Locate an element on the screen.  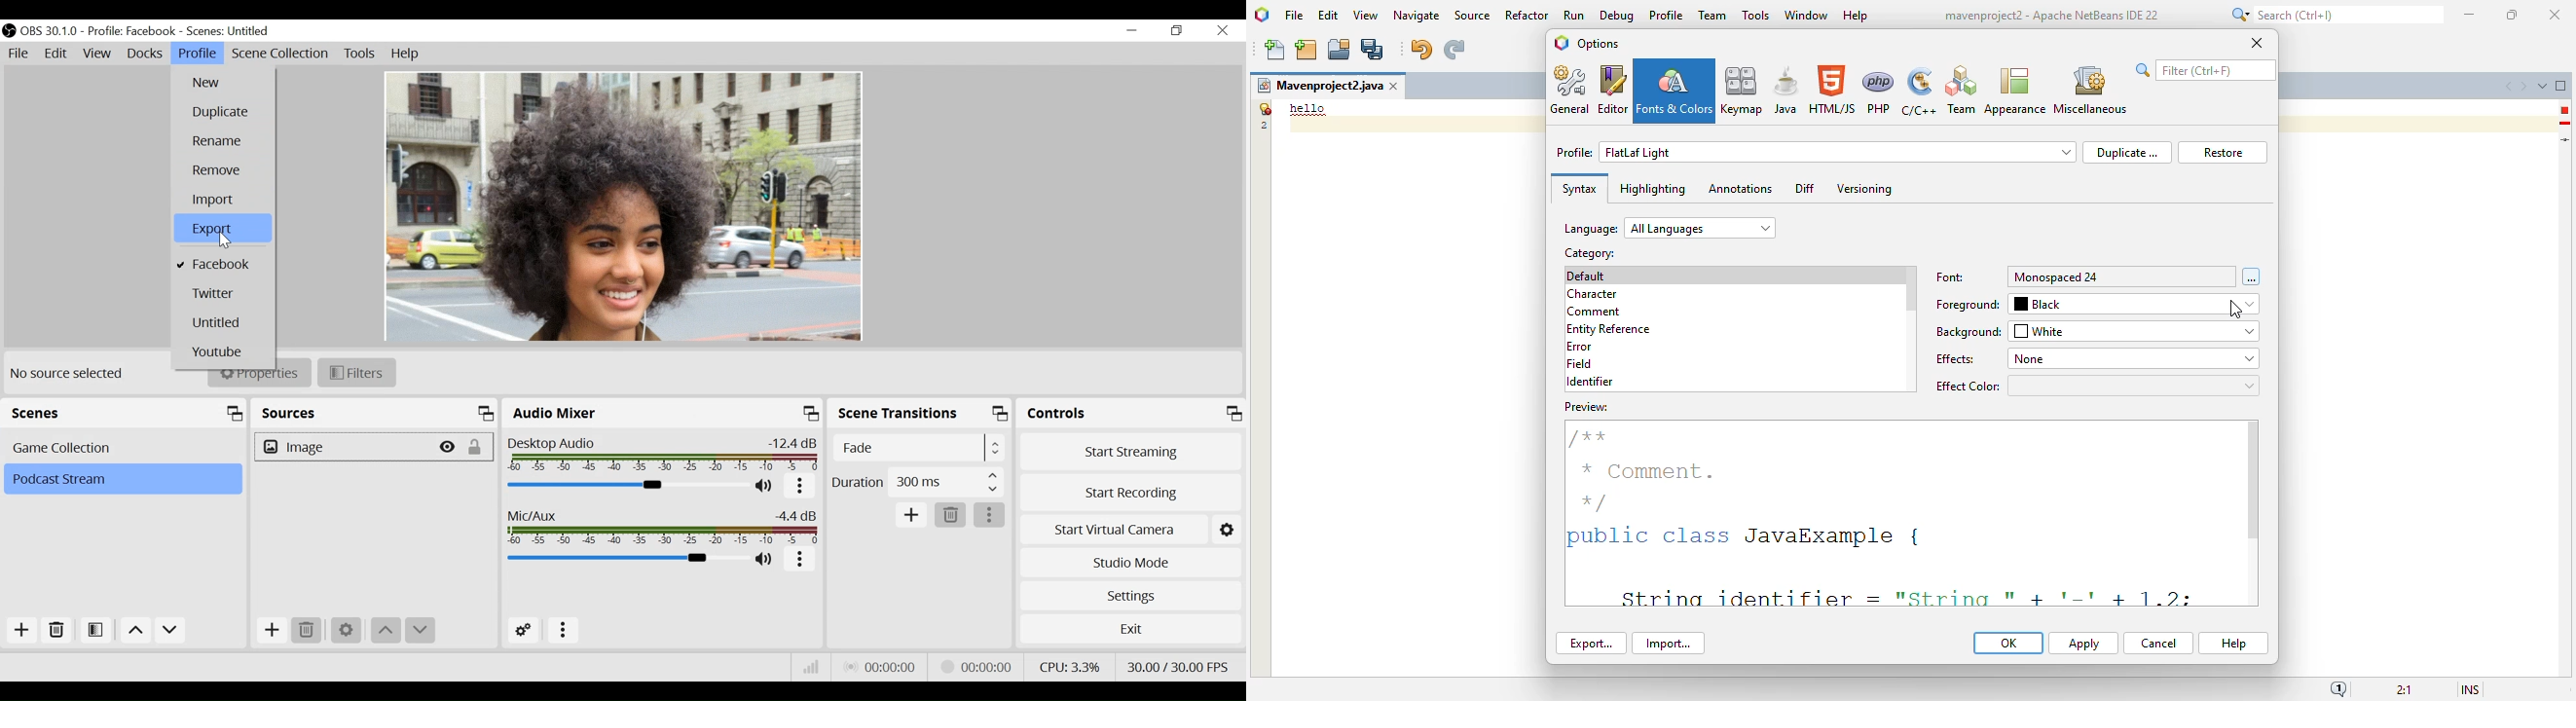
(un)mute is located at coordinates (766, 560).